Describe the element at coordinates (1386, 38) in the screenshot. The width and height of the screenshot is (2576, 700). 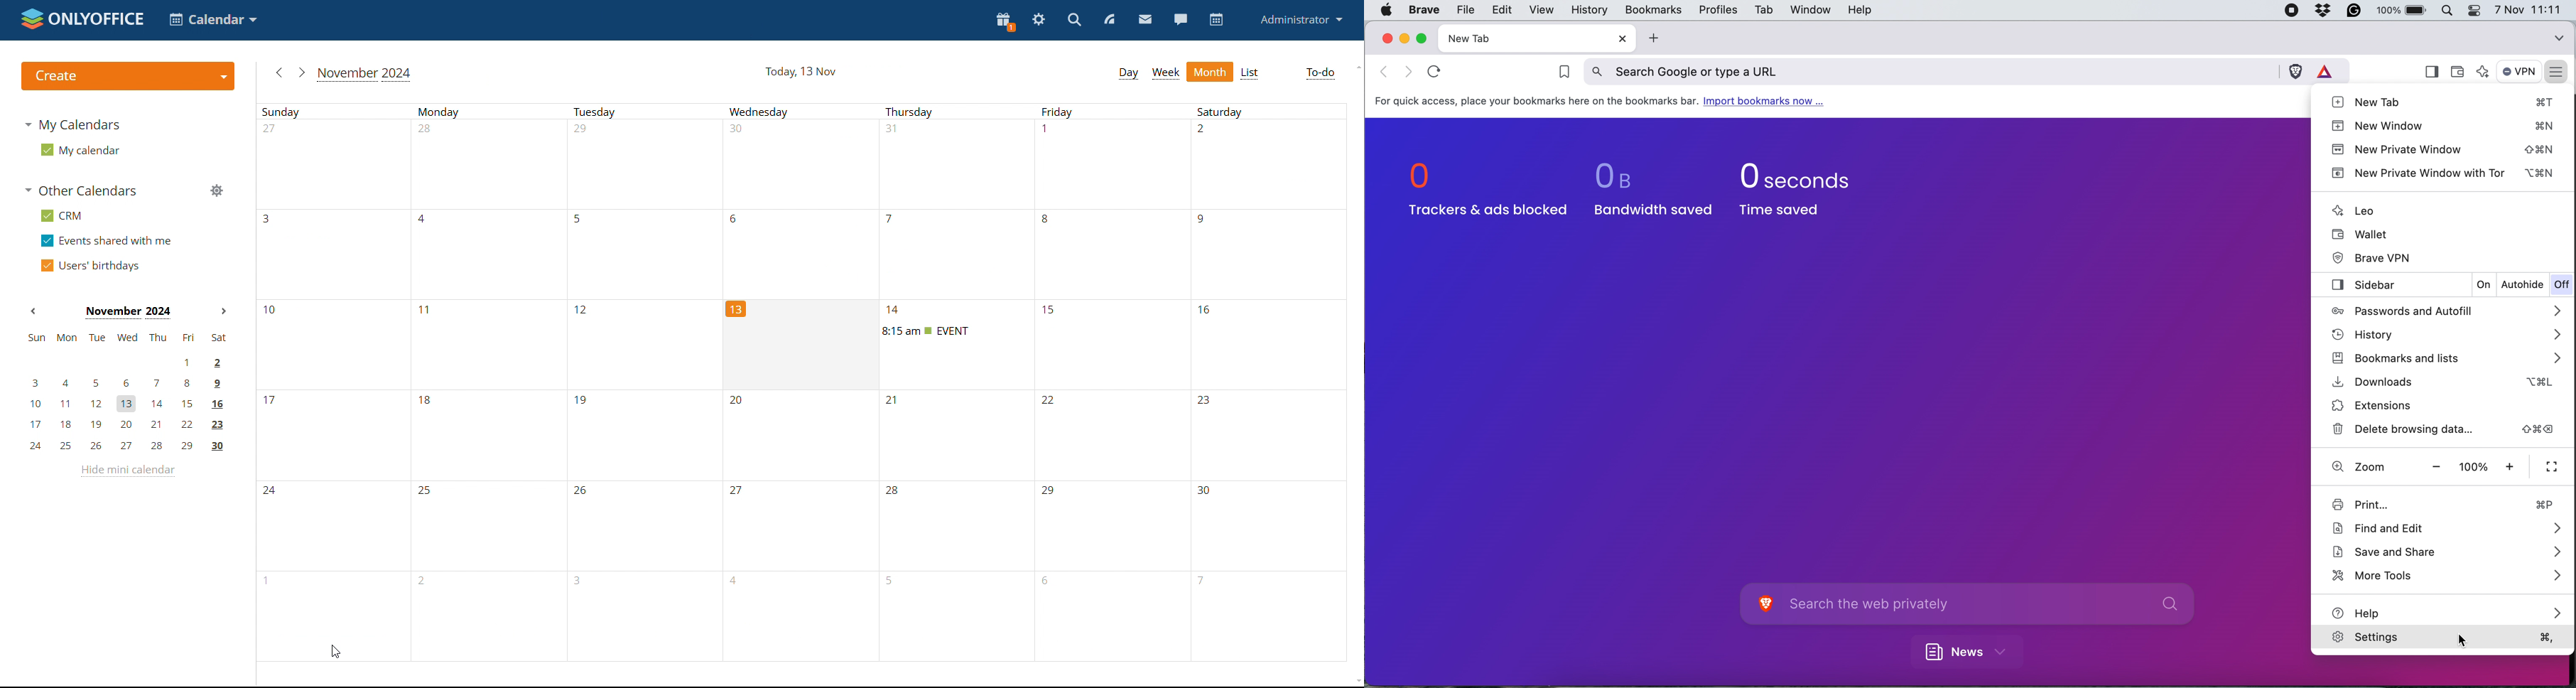
I see `close` at that location.